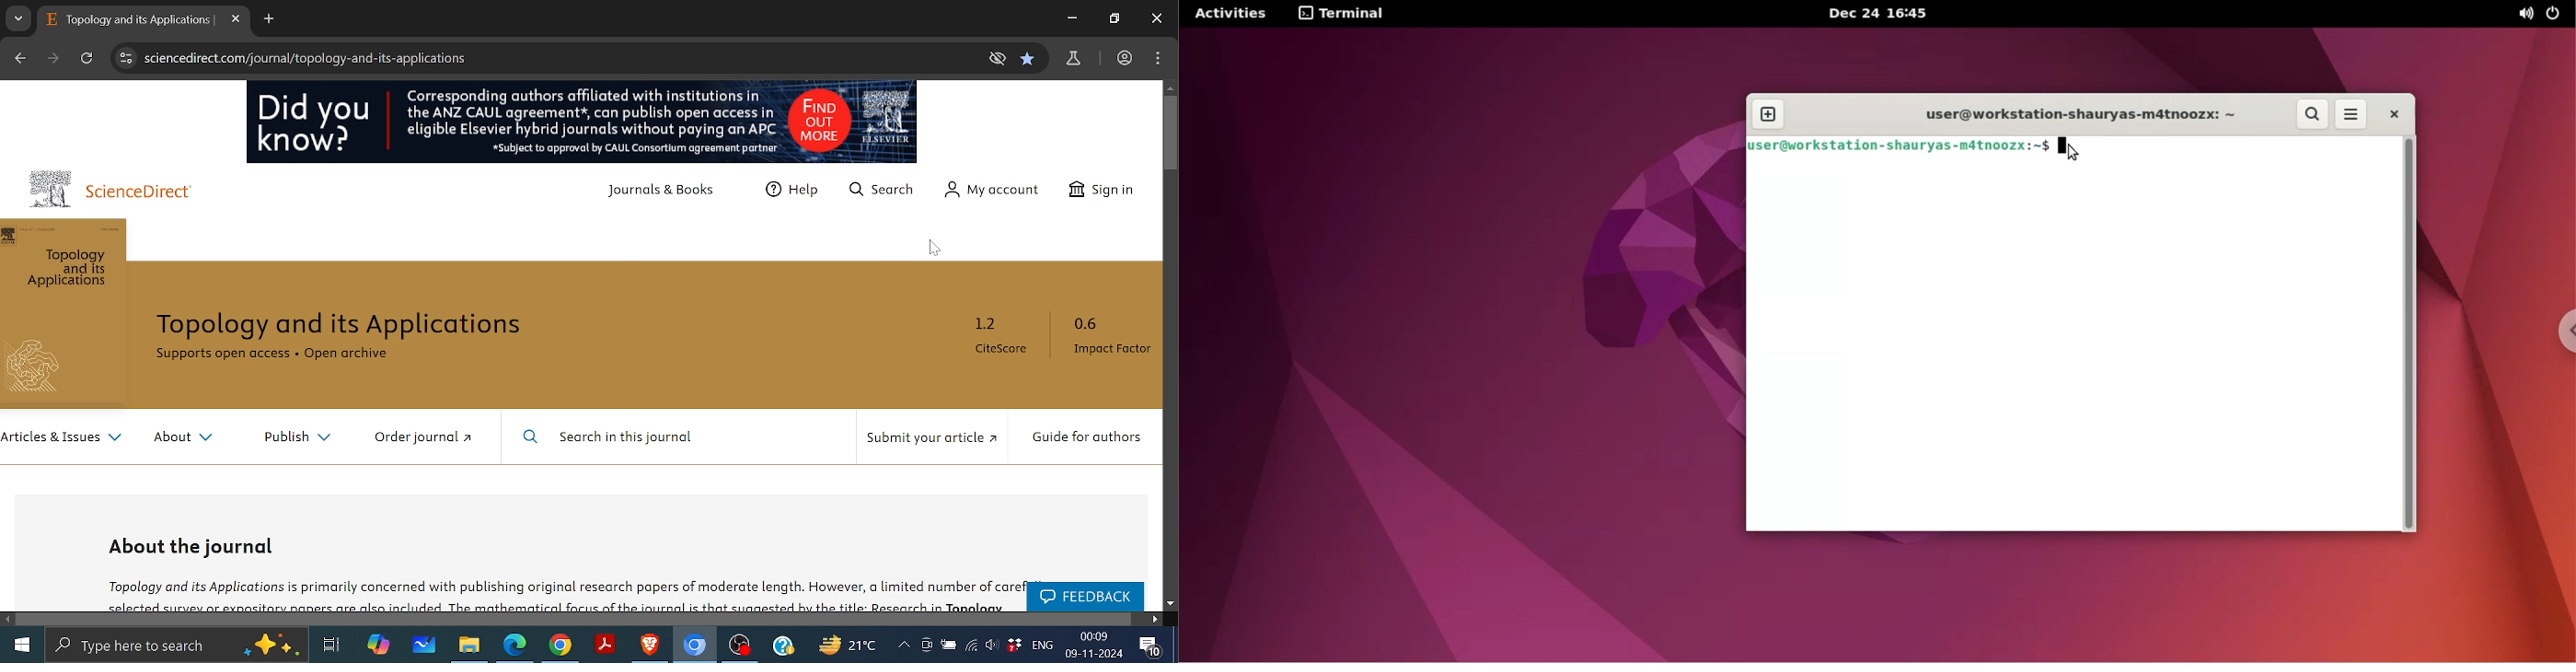 This screenshot has height=672, width=2576. I want to click on Minimize, so click(1071, 17).